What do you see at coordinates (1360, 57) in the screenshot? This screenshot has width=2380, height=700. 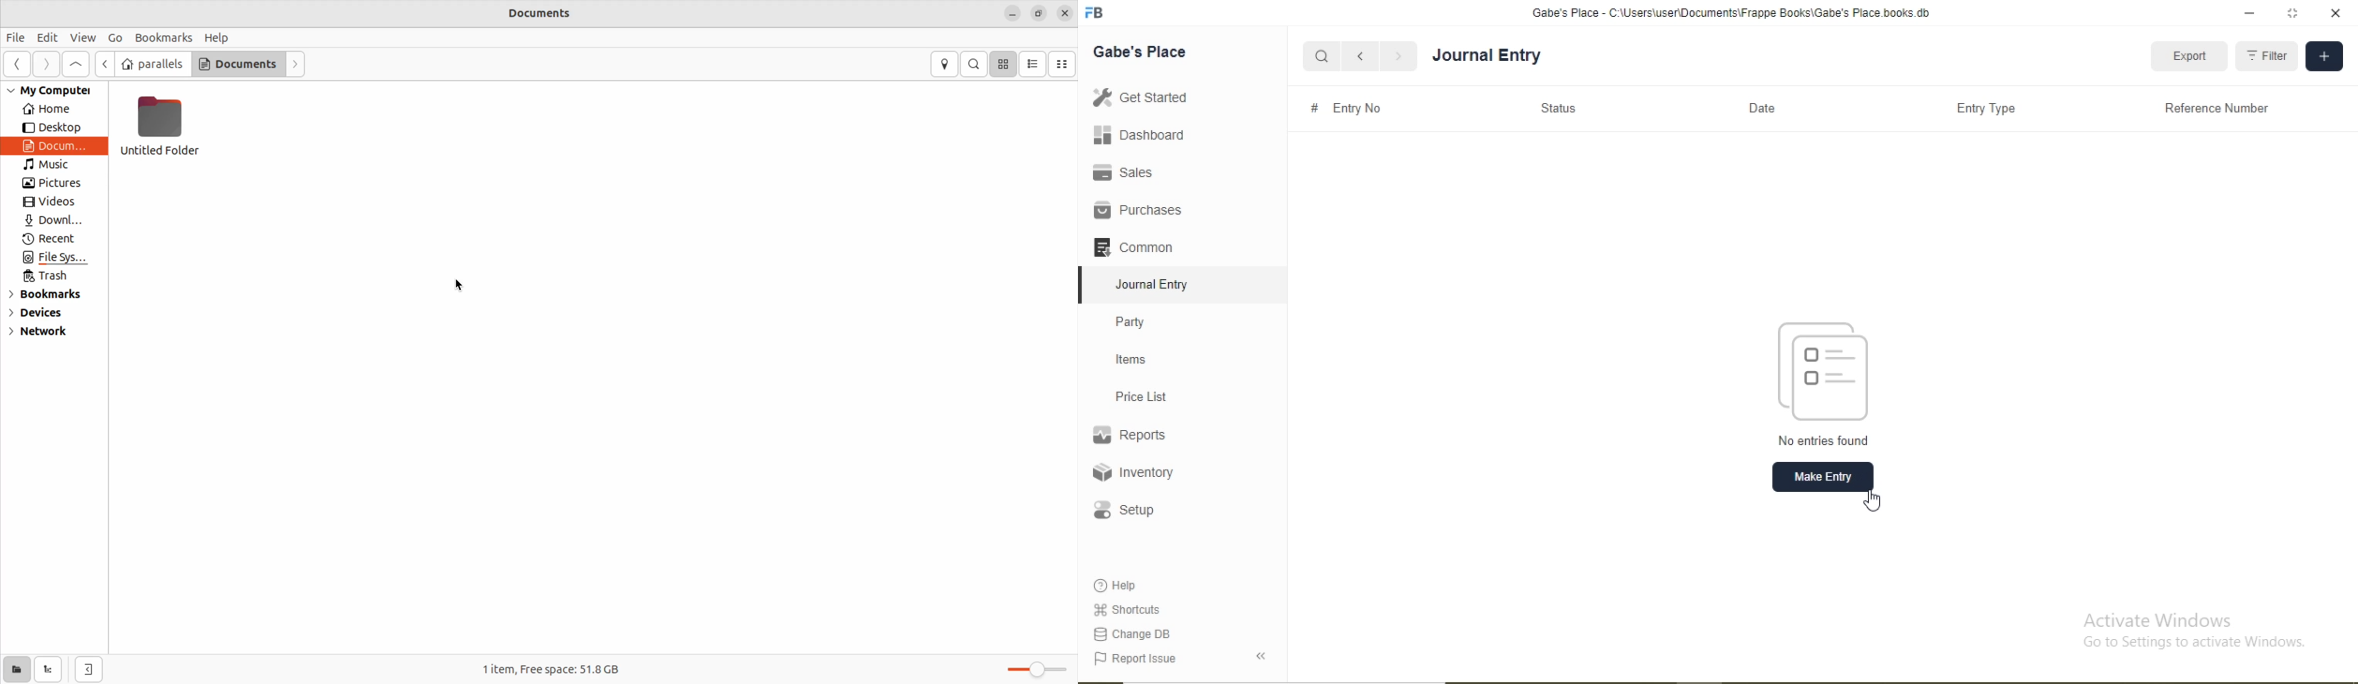 I see `Backward` at bounding box center [1360, 57].